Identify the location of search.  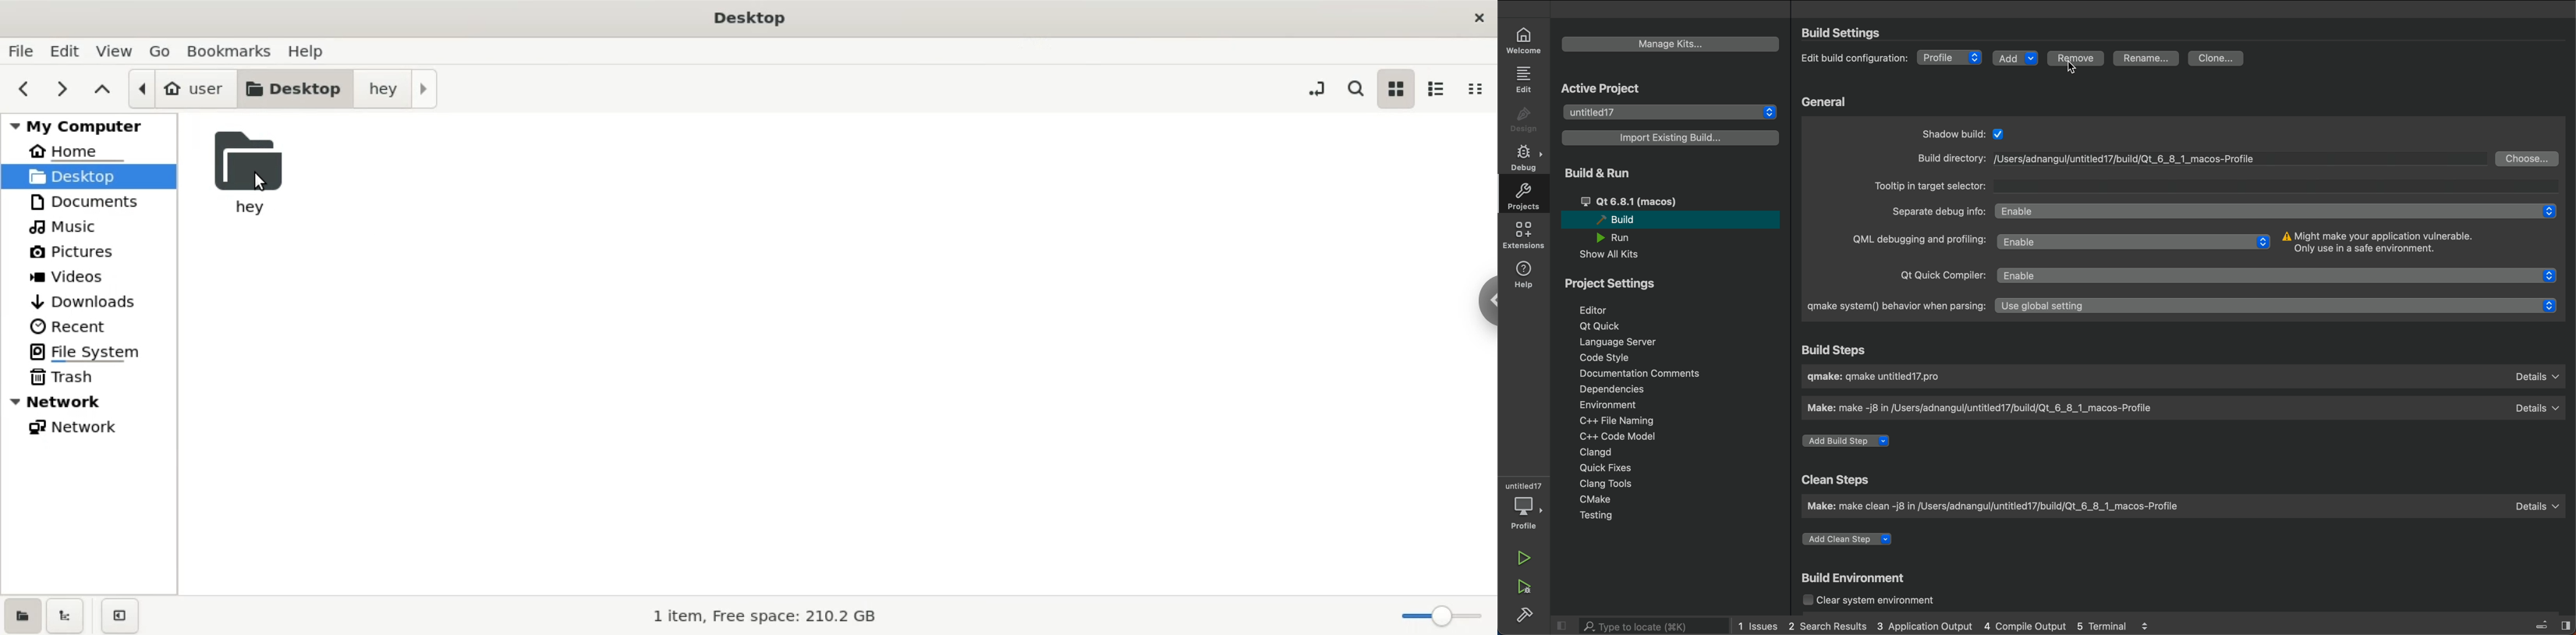
(1354, 88).